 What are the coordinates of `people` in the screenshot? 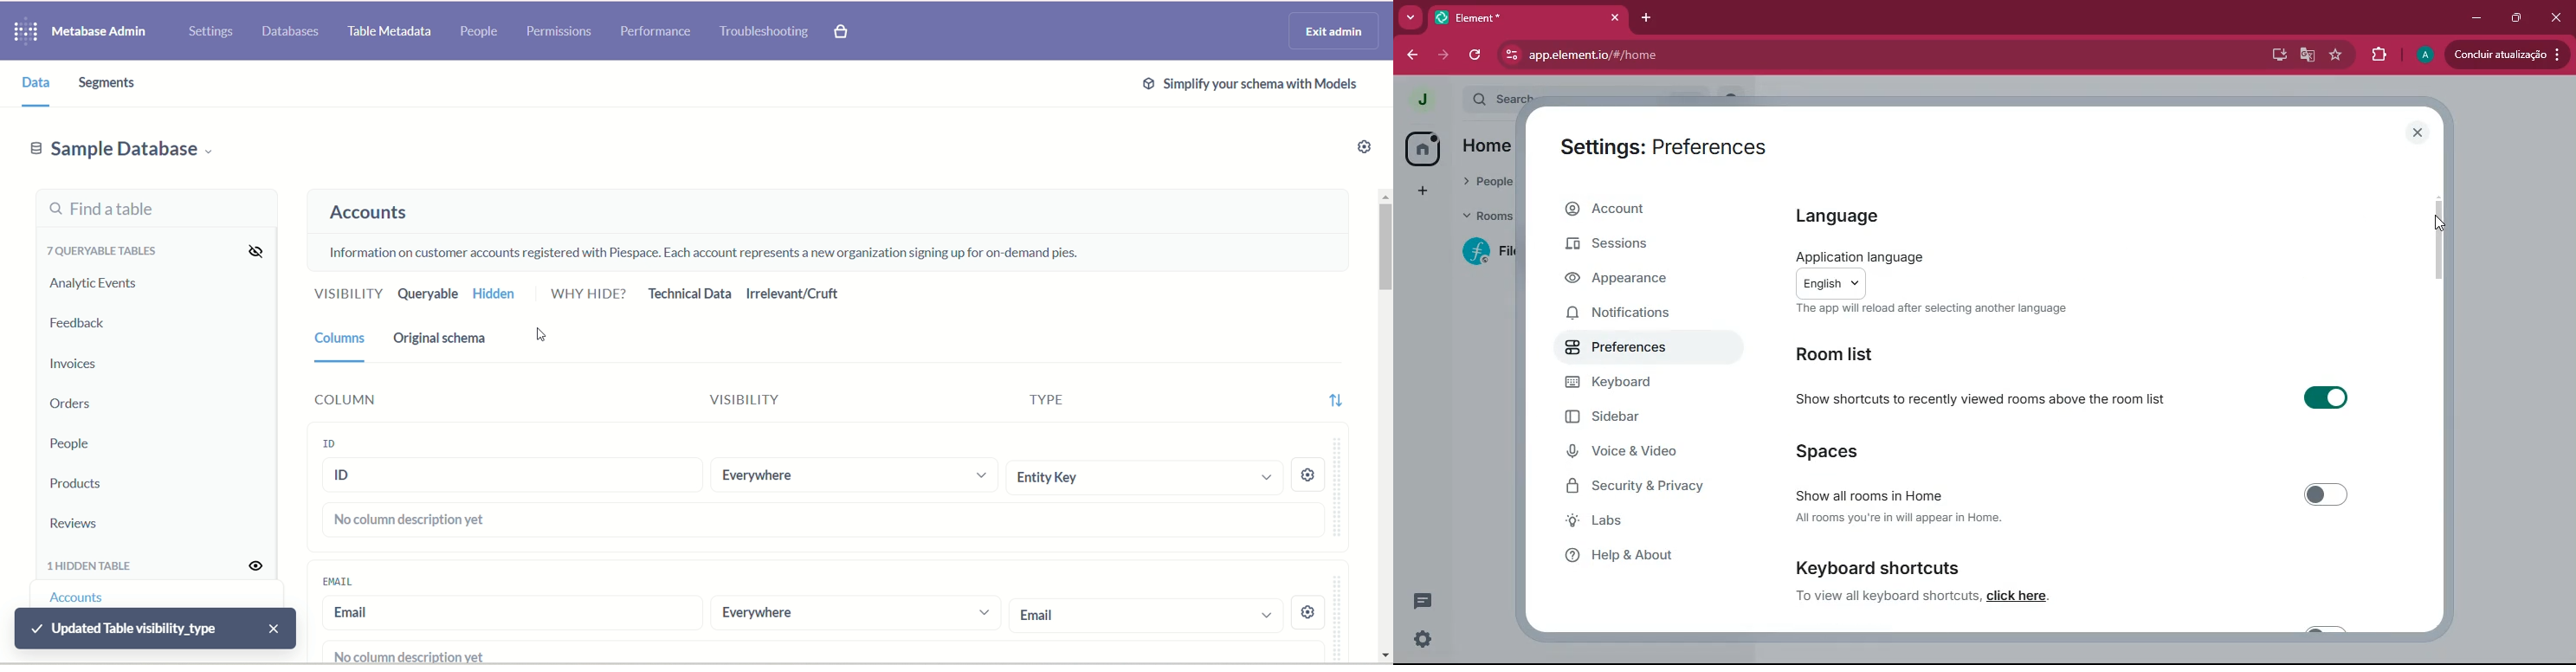 It's located at (1486, 178).